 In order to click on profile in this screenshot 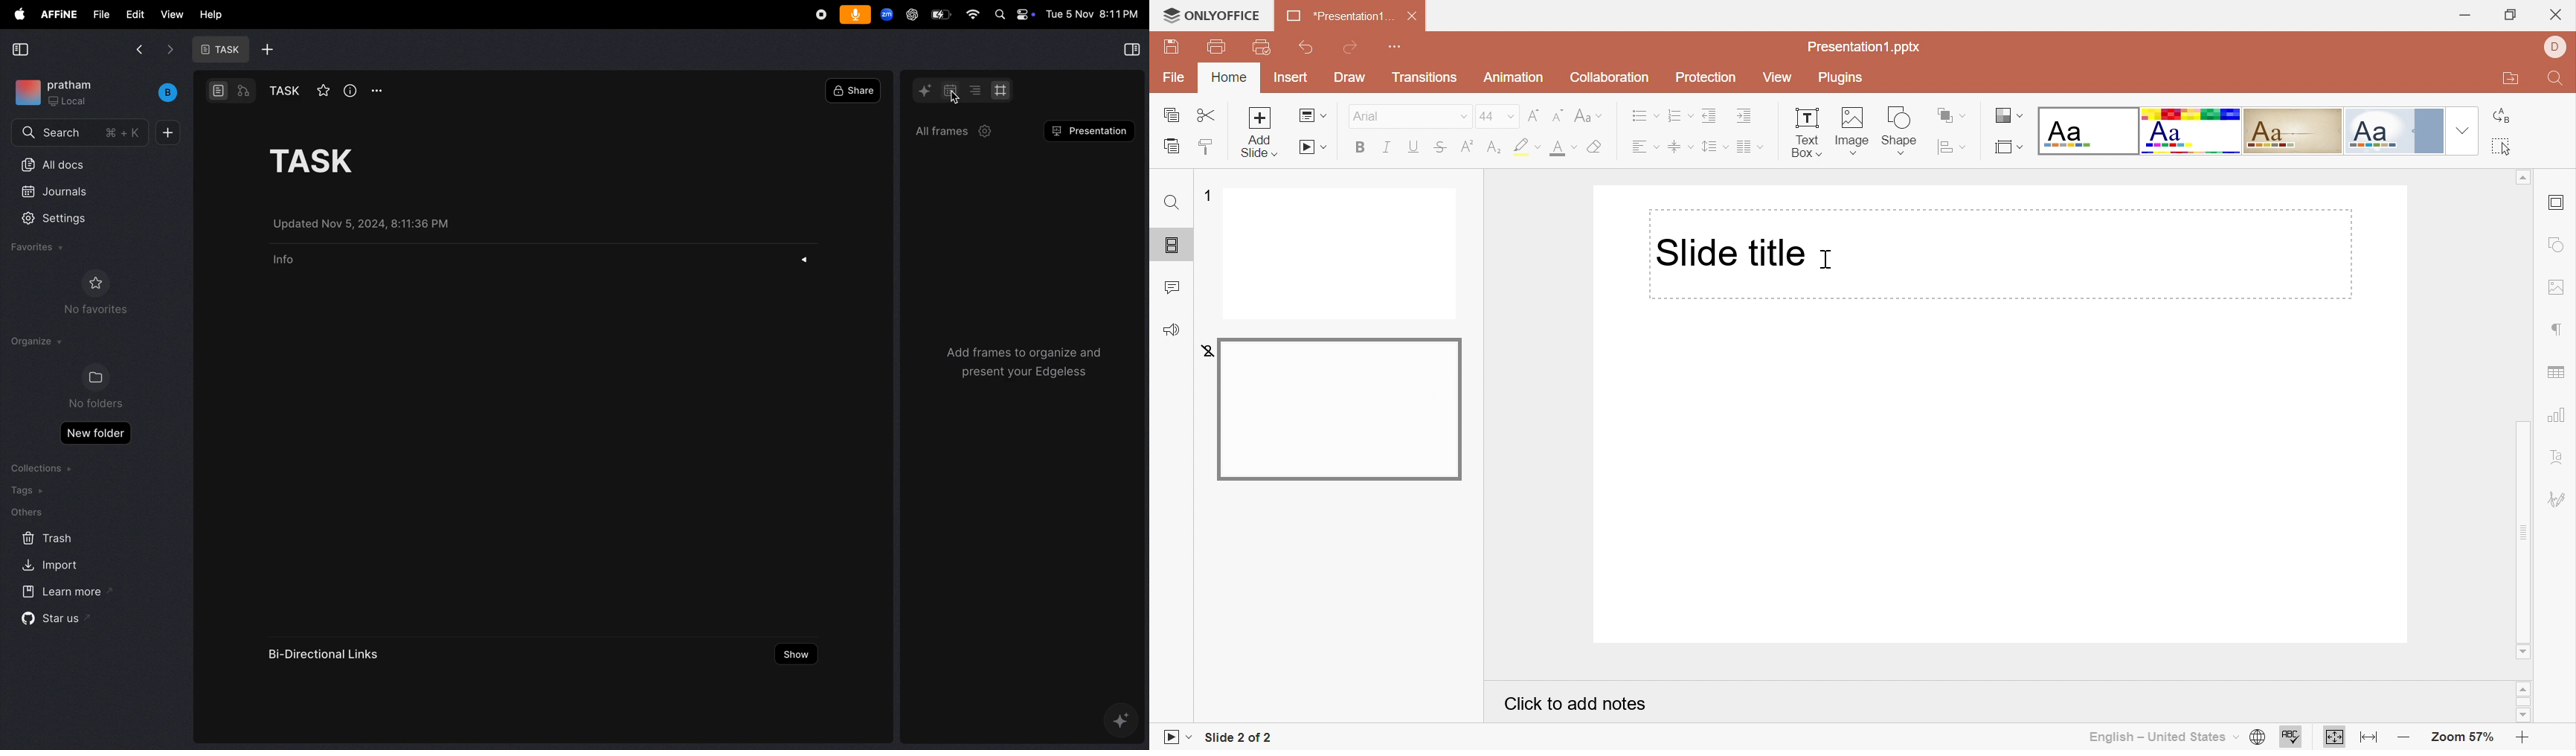, I will do `click(2555, 45)`.